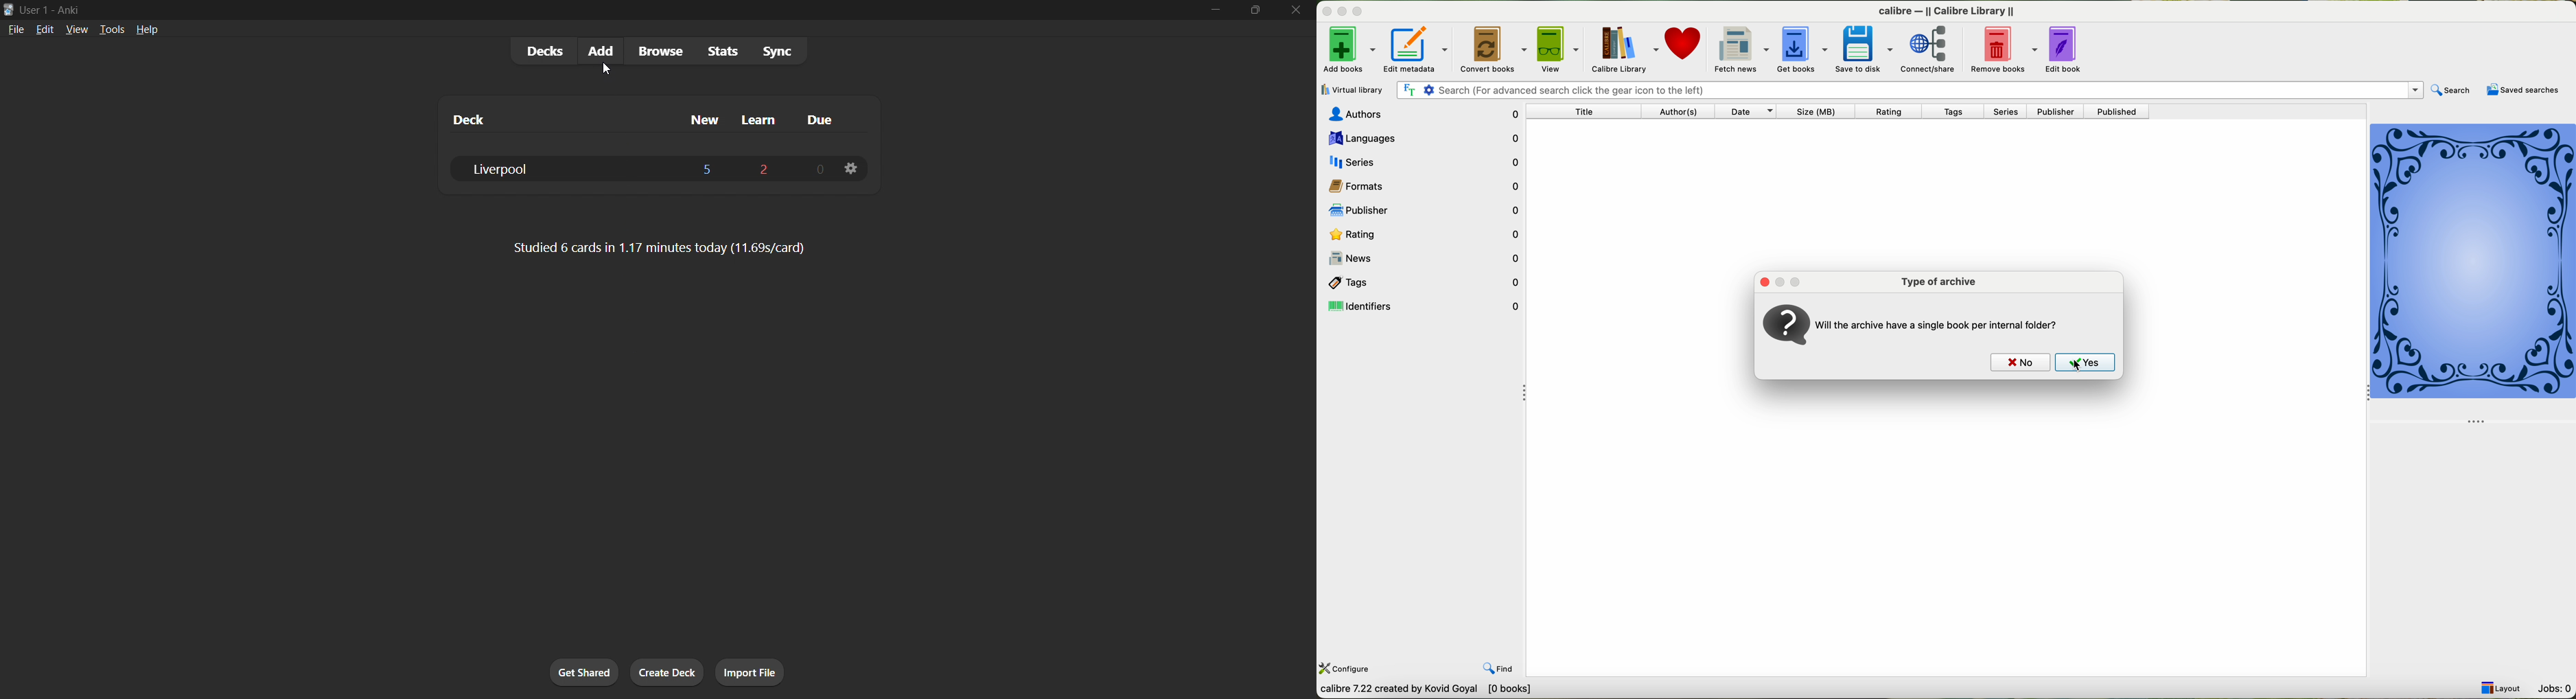 The height and width of the screenshot is (700, 2576). I want to click on authors, so click(1422, 114).